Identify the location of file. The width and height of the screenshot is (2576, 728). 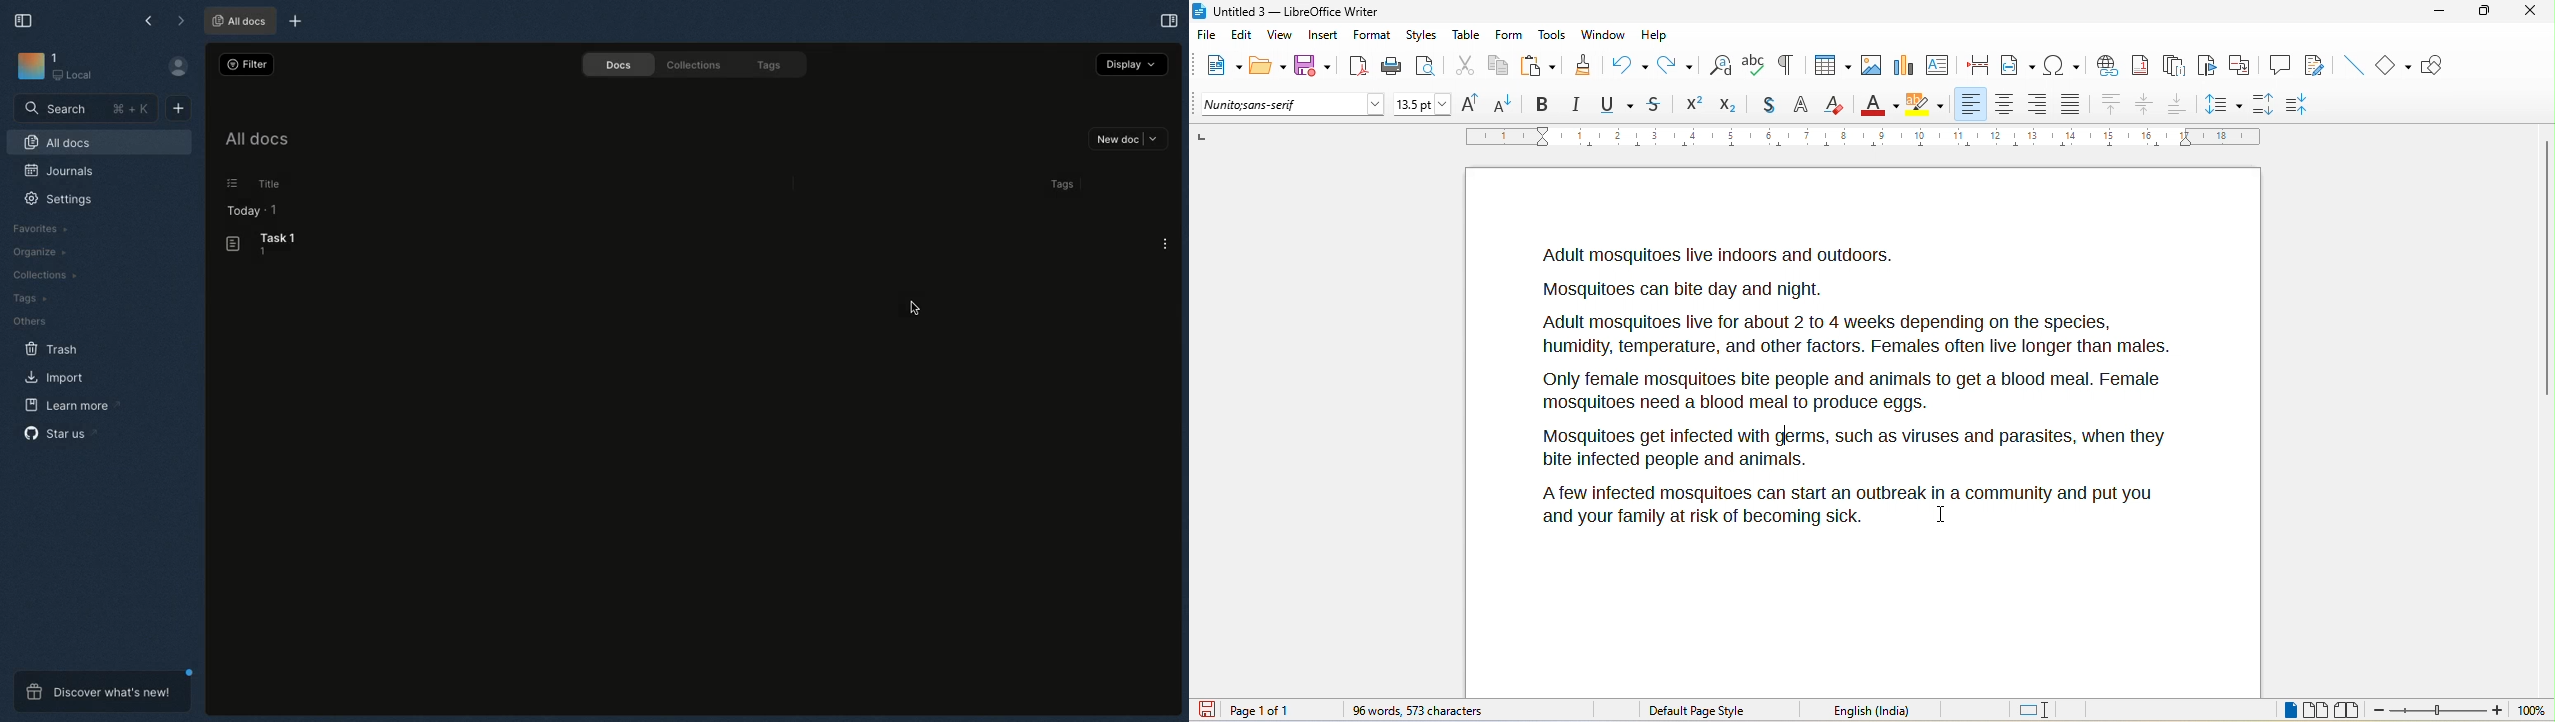
(1207, 36).